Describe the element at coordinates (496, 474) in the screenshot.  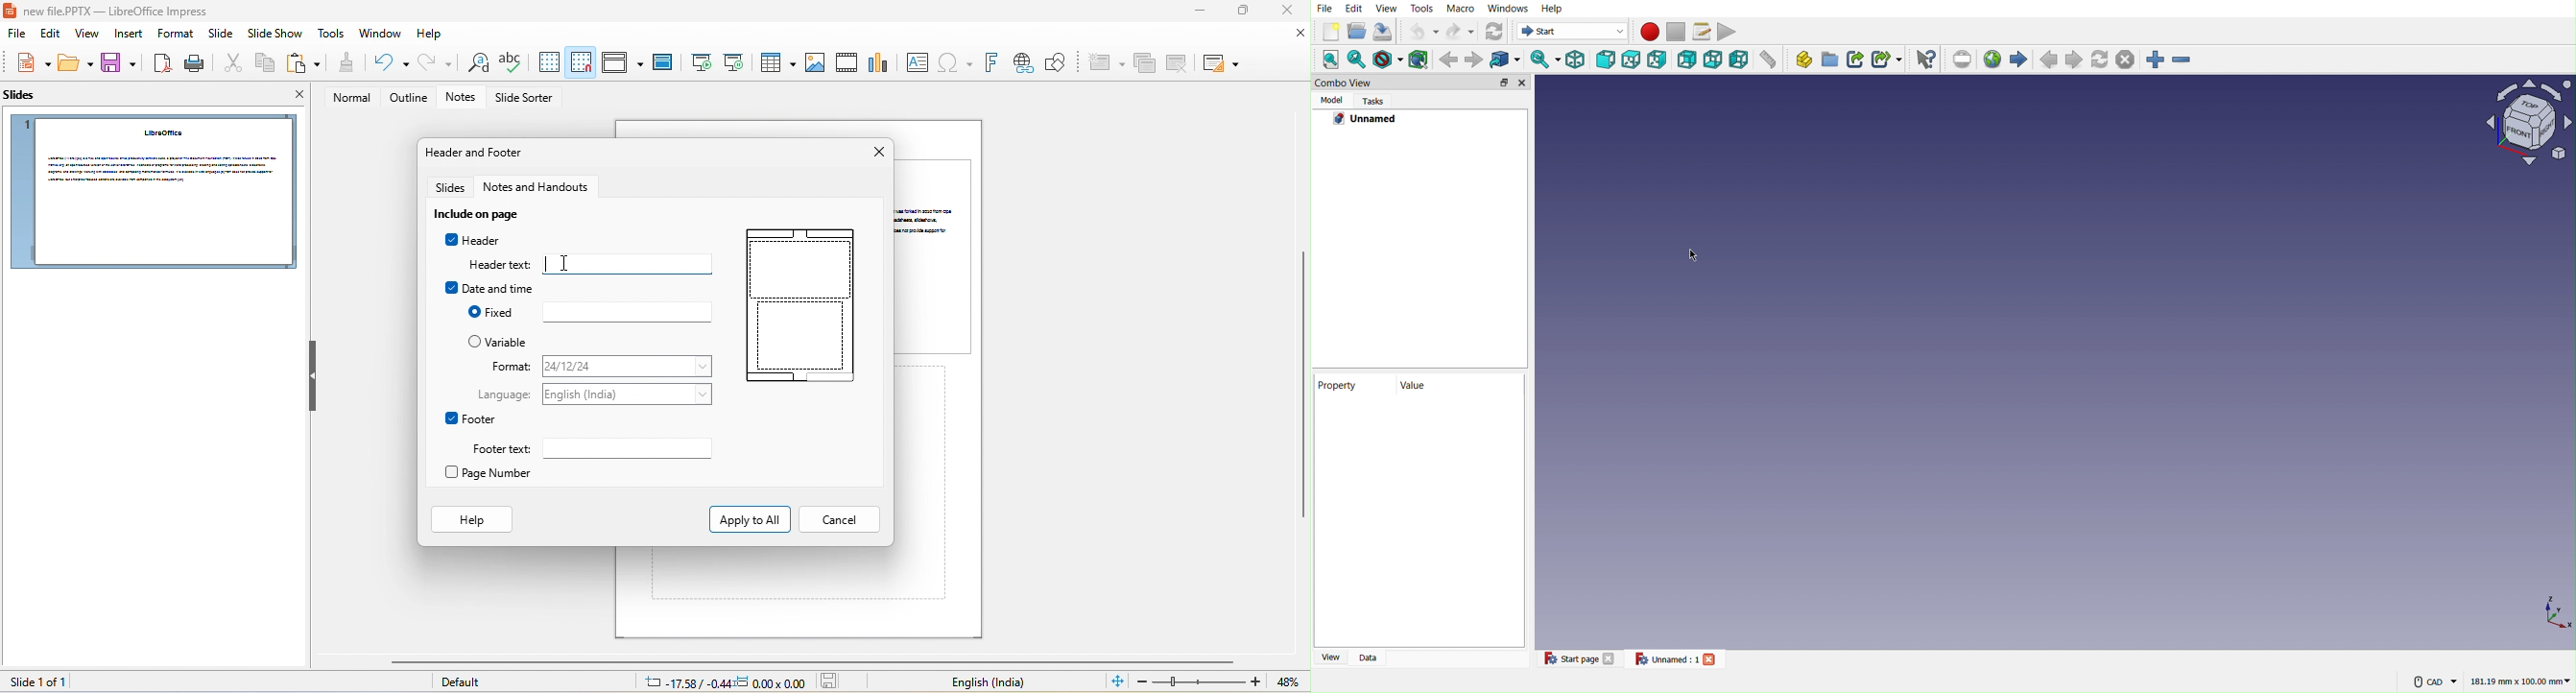
I see `page number` at that location.